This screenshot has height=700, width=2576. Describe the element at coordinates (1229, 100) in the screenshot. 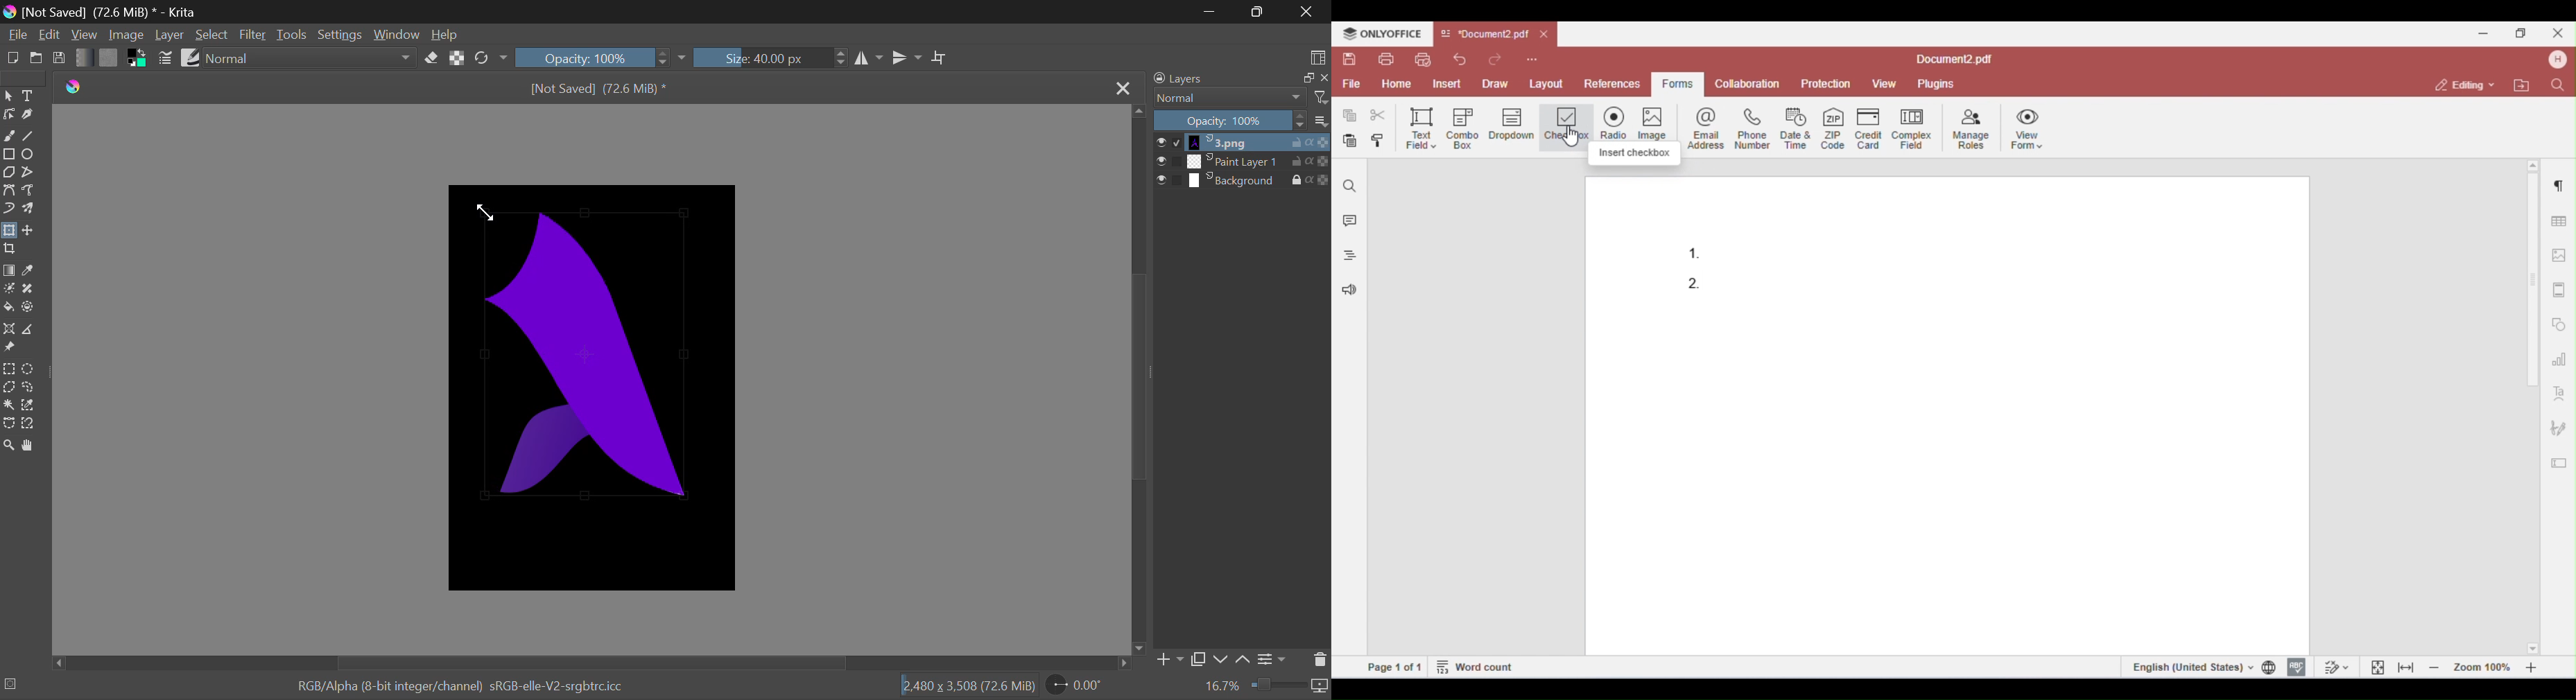

I see `Blending Modes` at that location.